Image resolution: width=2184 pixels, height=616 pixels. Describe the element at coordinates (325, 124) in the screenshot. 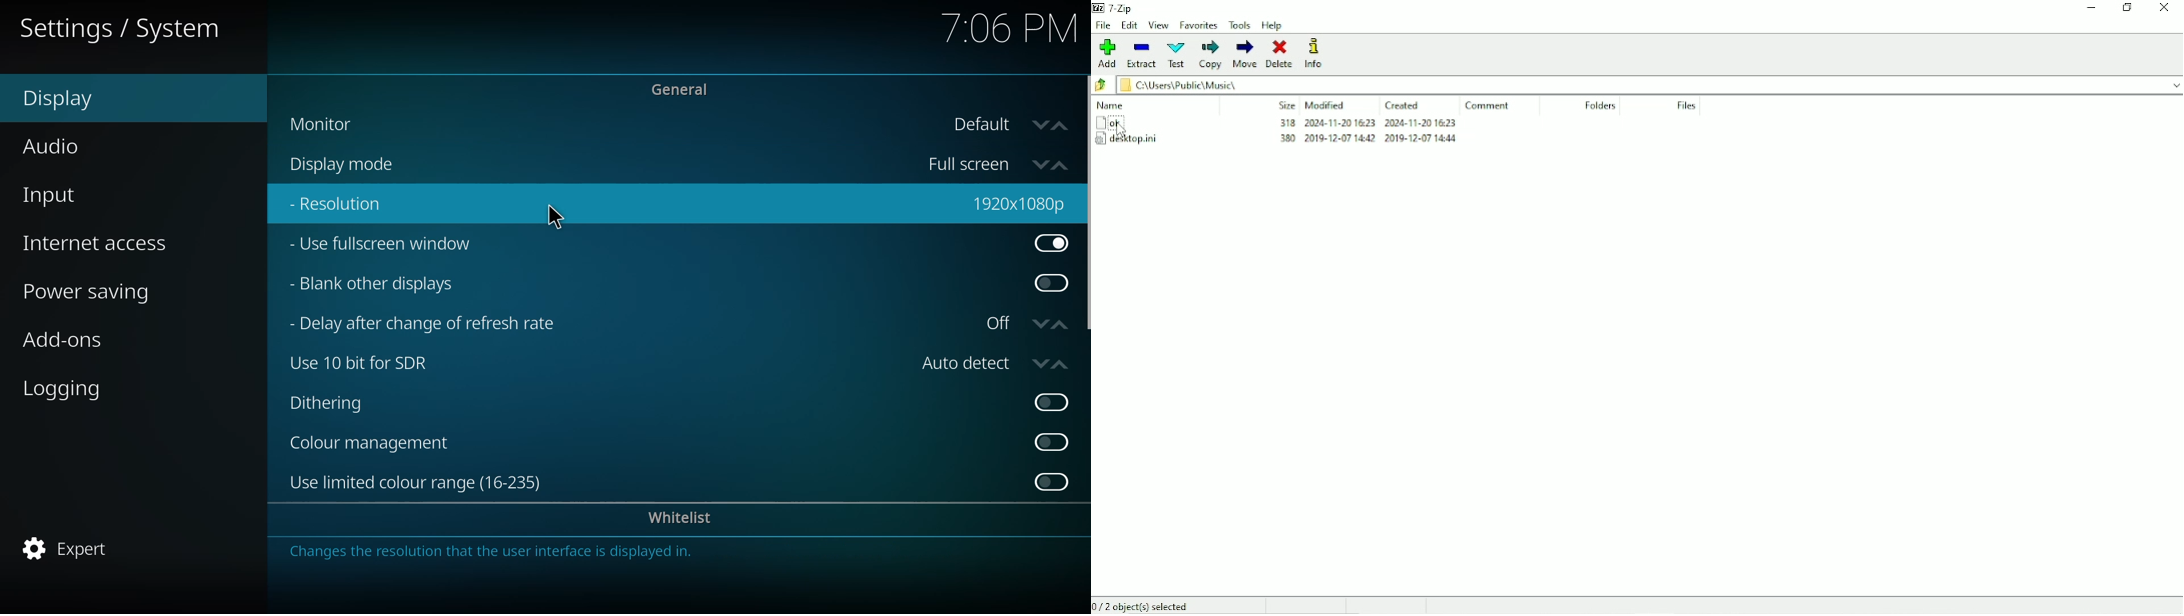

I see `monitor` at that location.